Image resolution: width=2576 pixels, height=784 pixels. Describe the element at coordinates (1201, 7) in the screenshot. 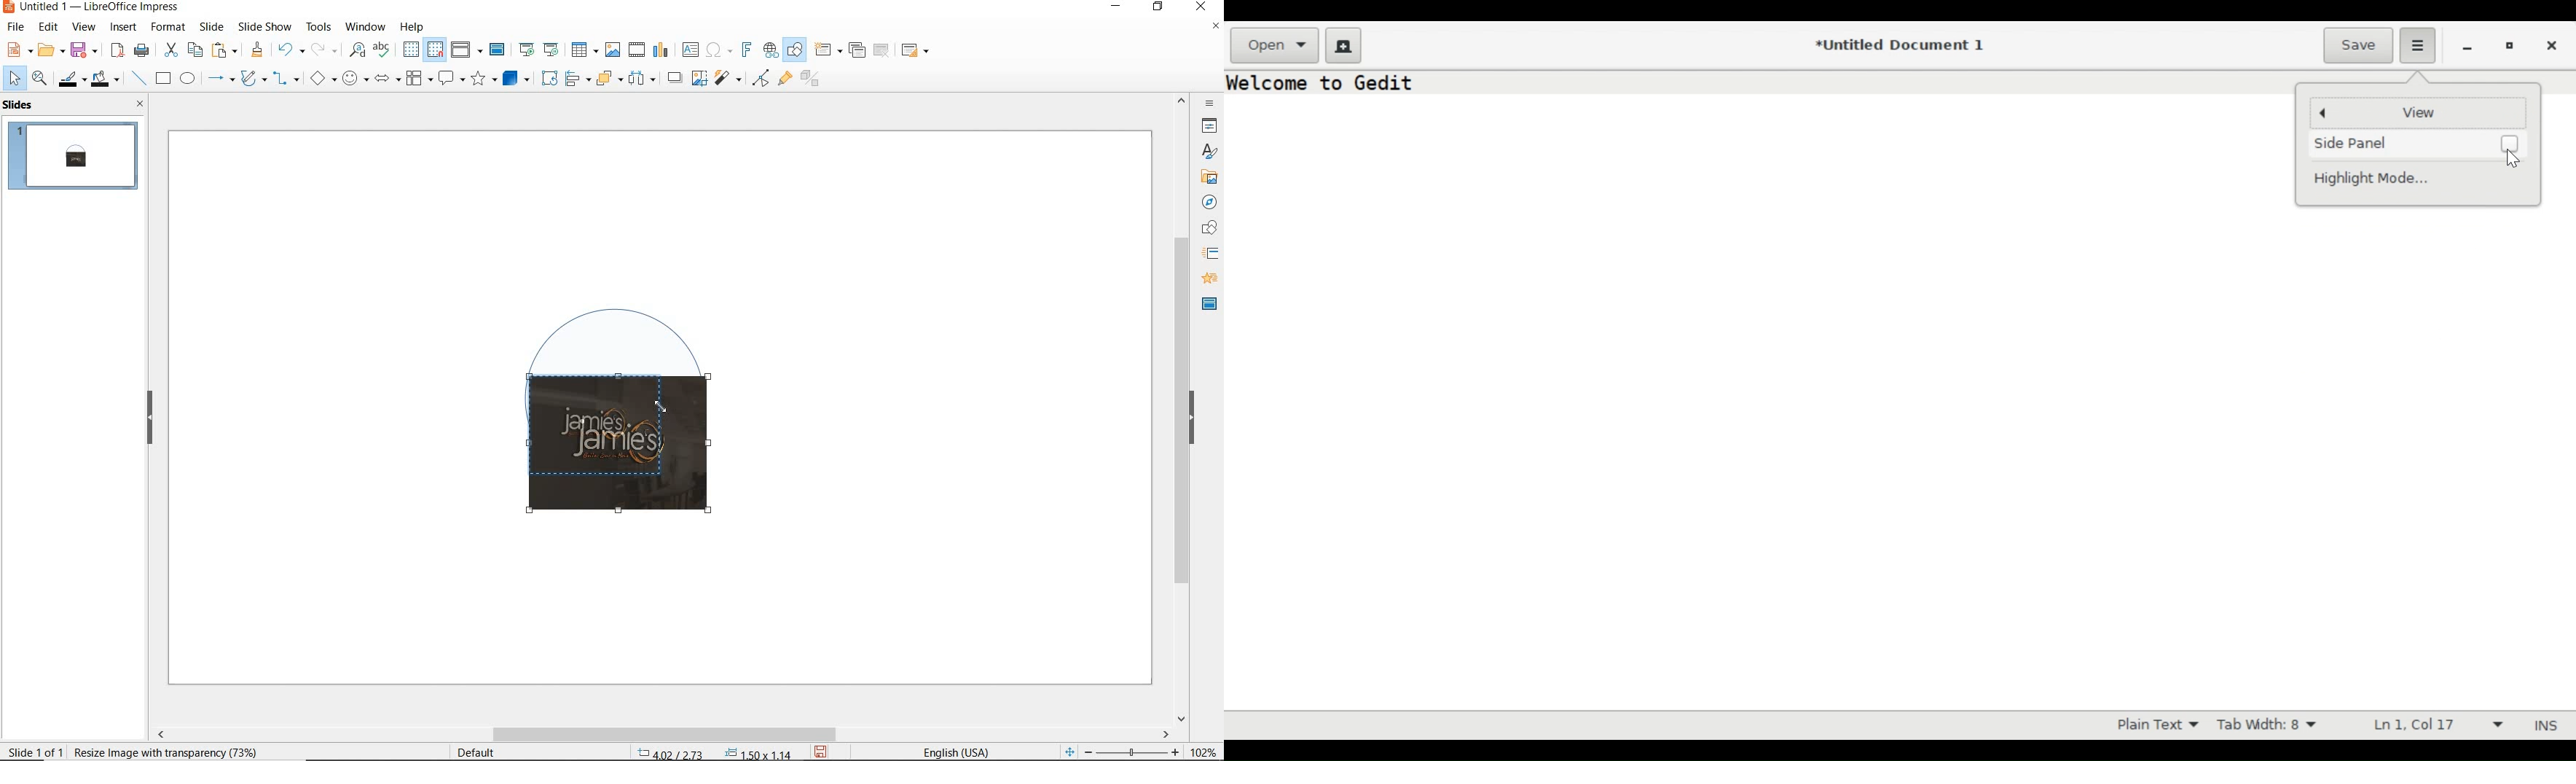

I see `close` at that location.